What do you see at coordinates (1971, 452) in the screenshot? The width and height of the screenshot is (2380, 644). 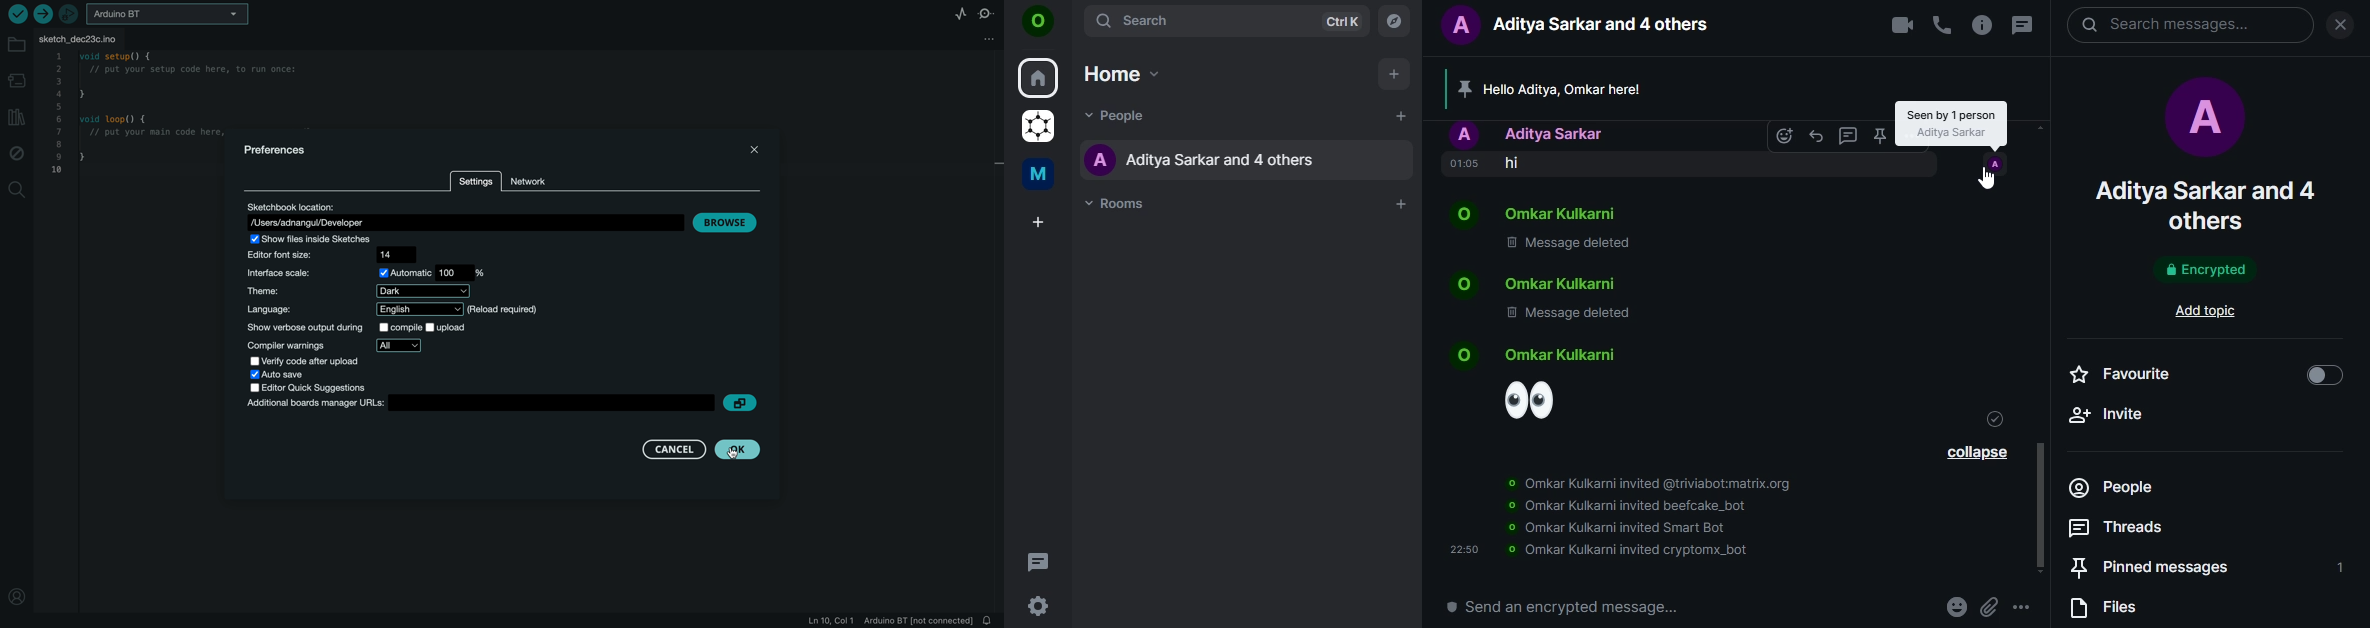 I see `collapse` at bounding box center [1971, 452].